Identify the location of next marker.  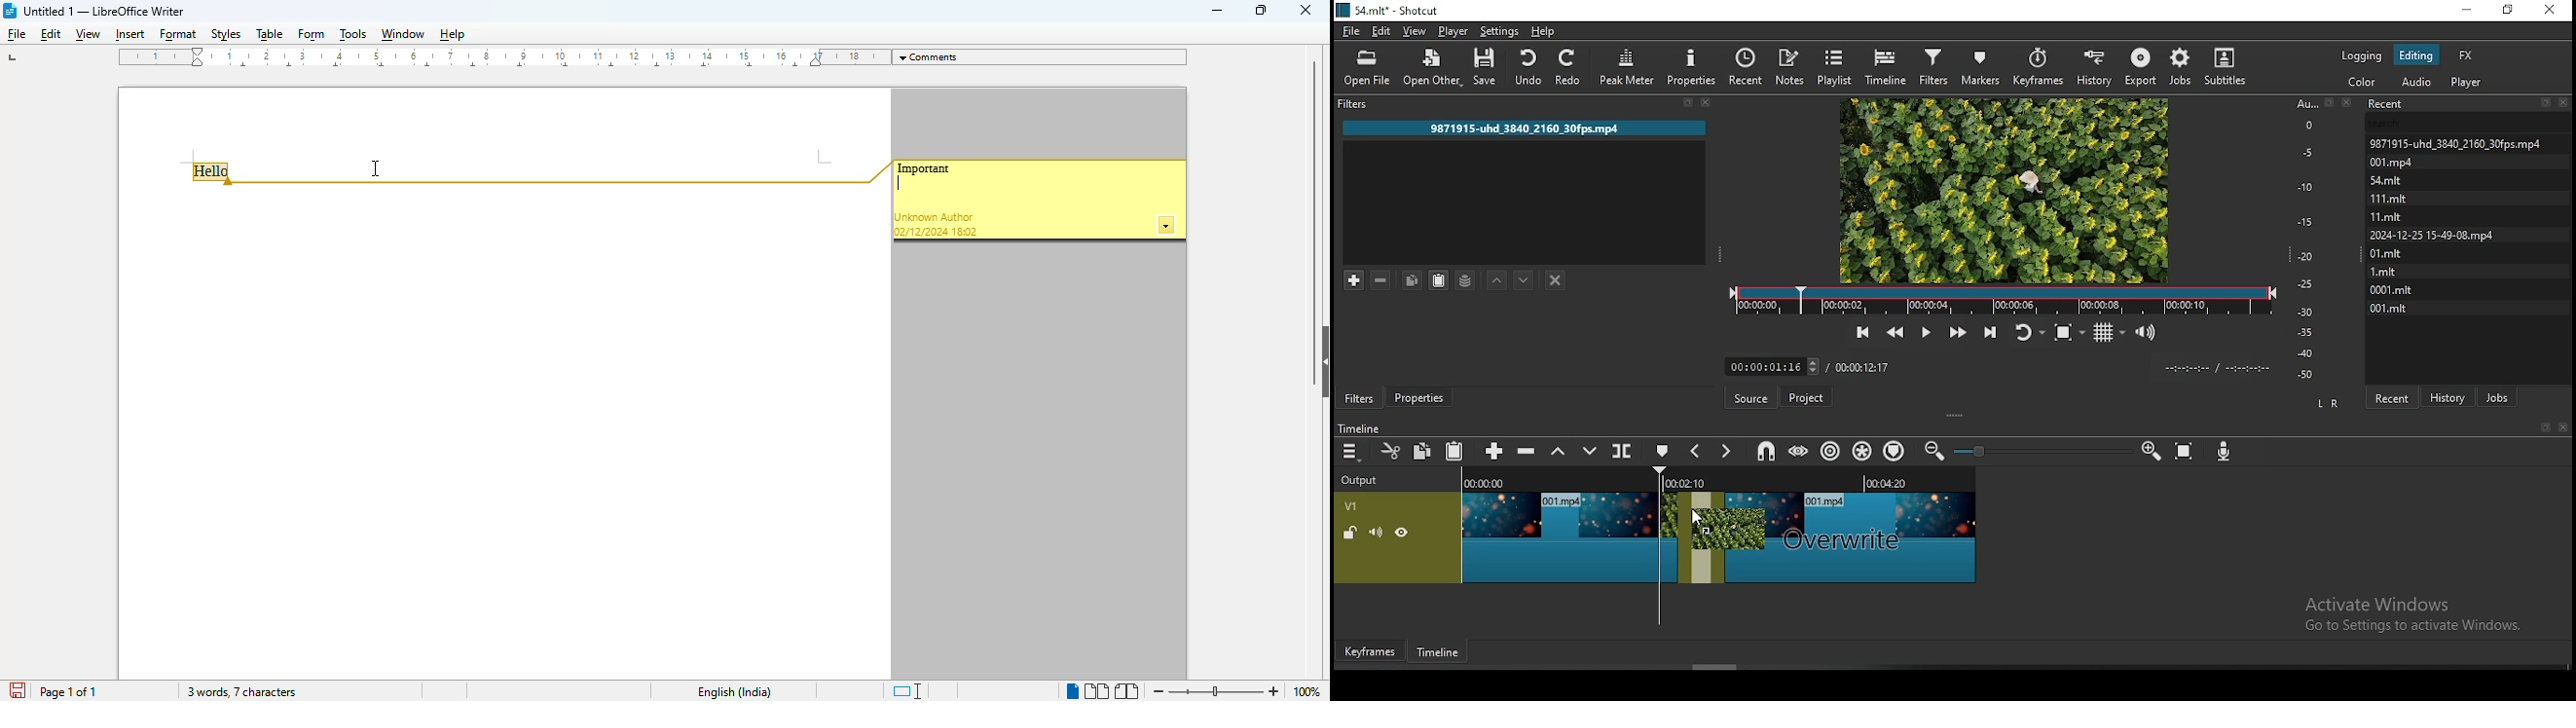
(1723, 453).